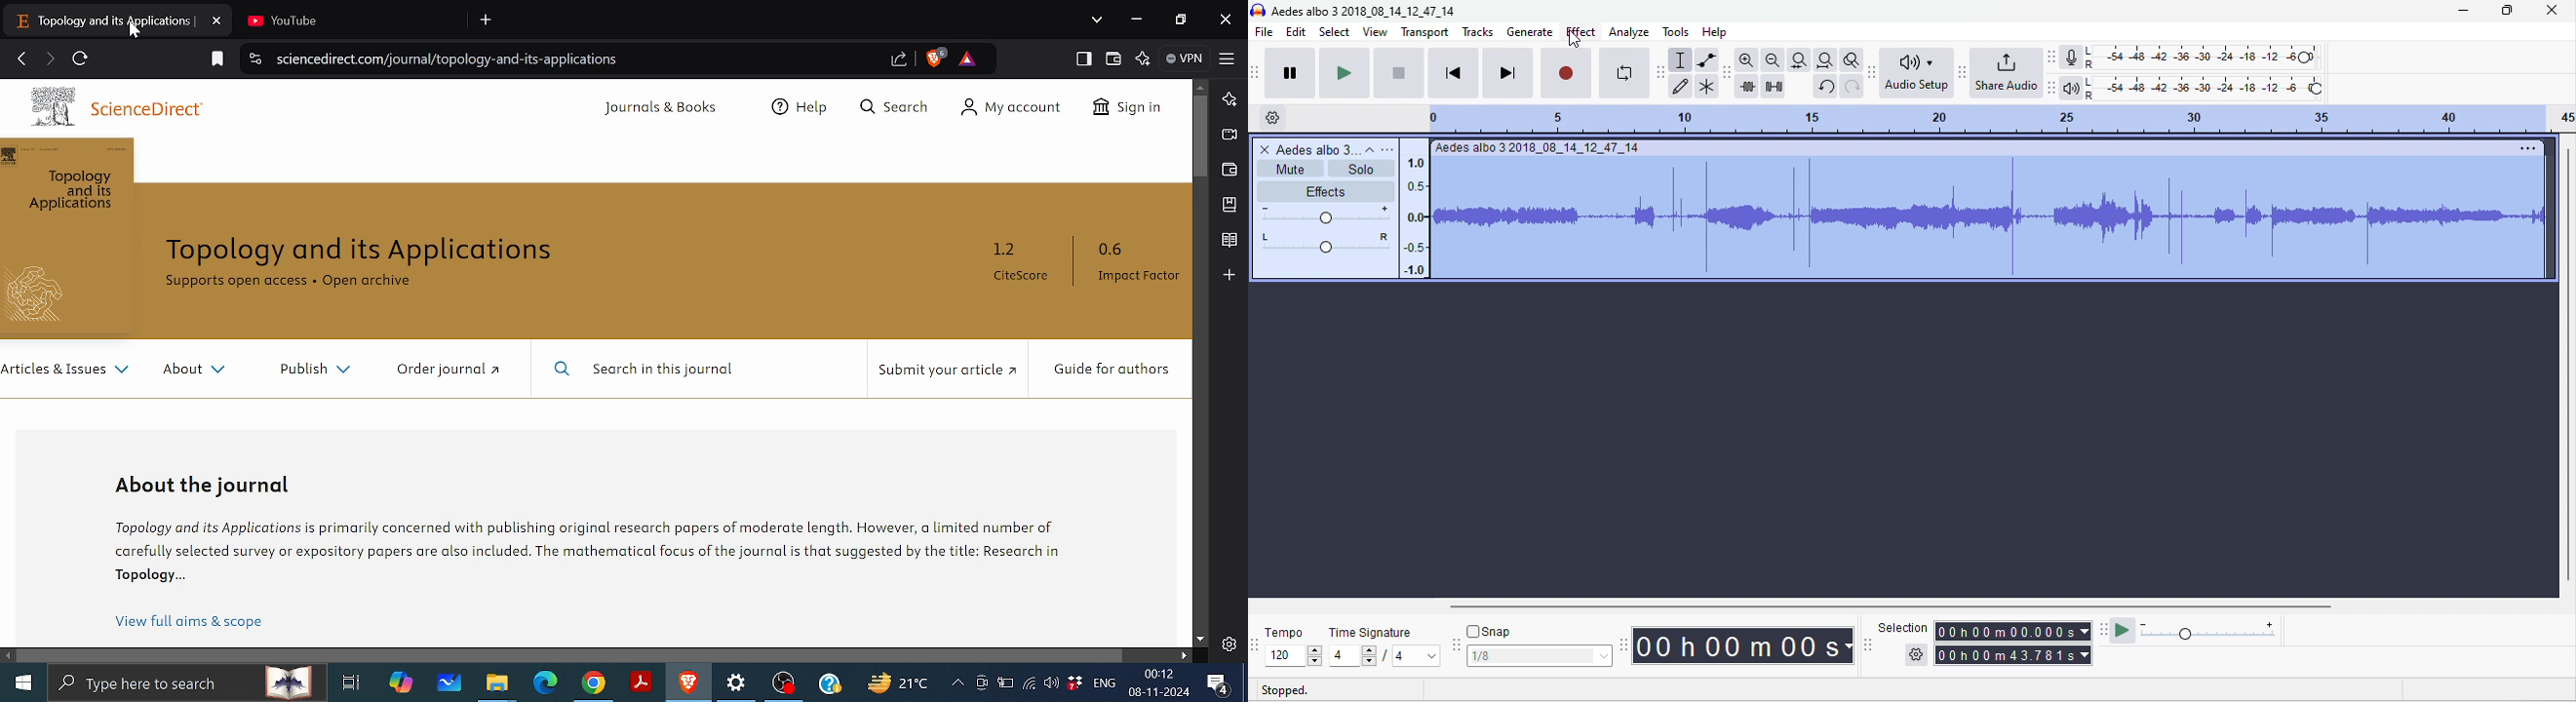 This screenshot has height=728, width=2576. Describe the element at coordinates (2462, 11) in the screenshot. I see `minimize` at that location.